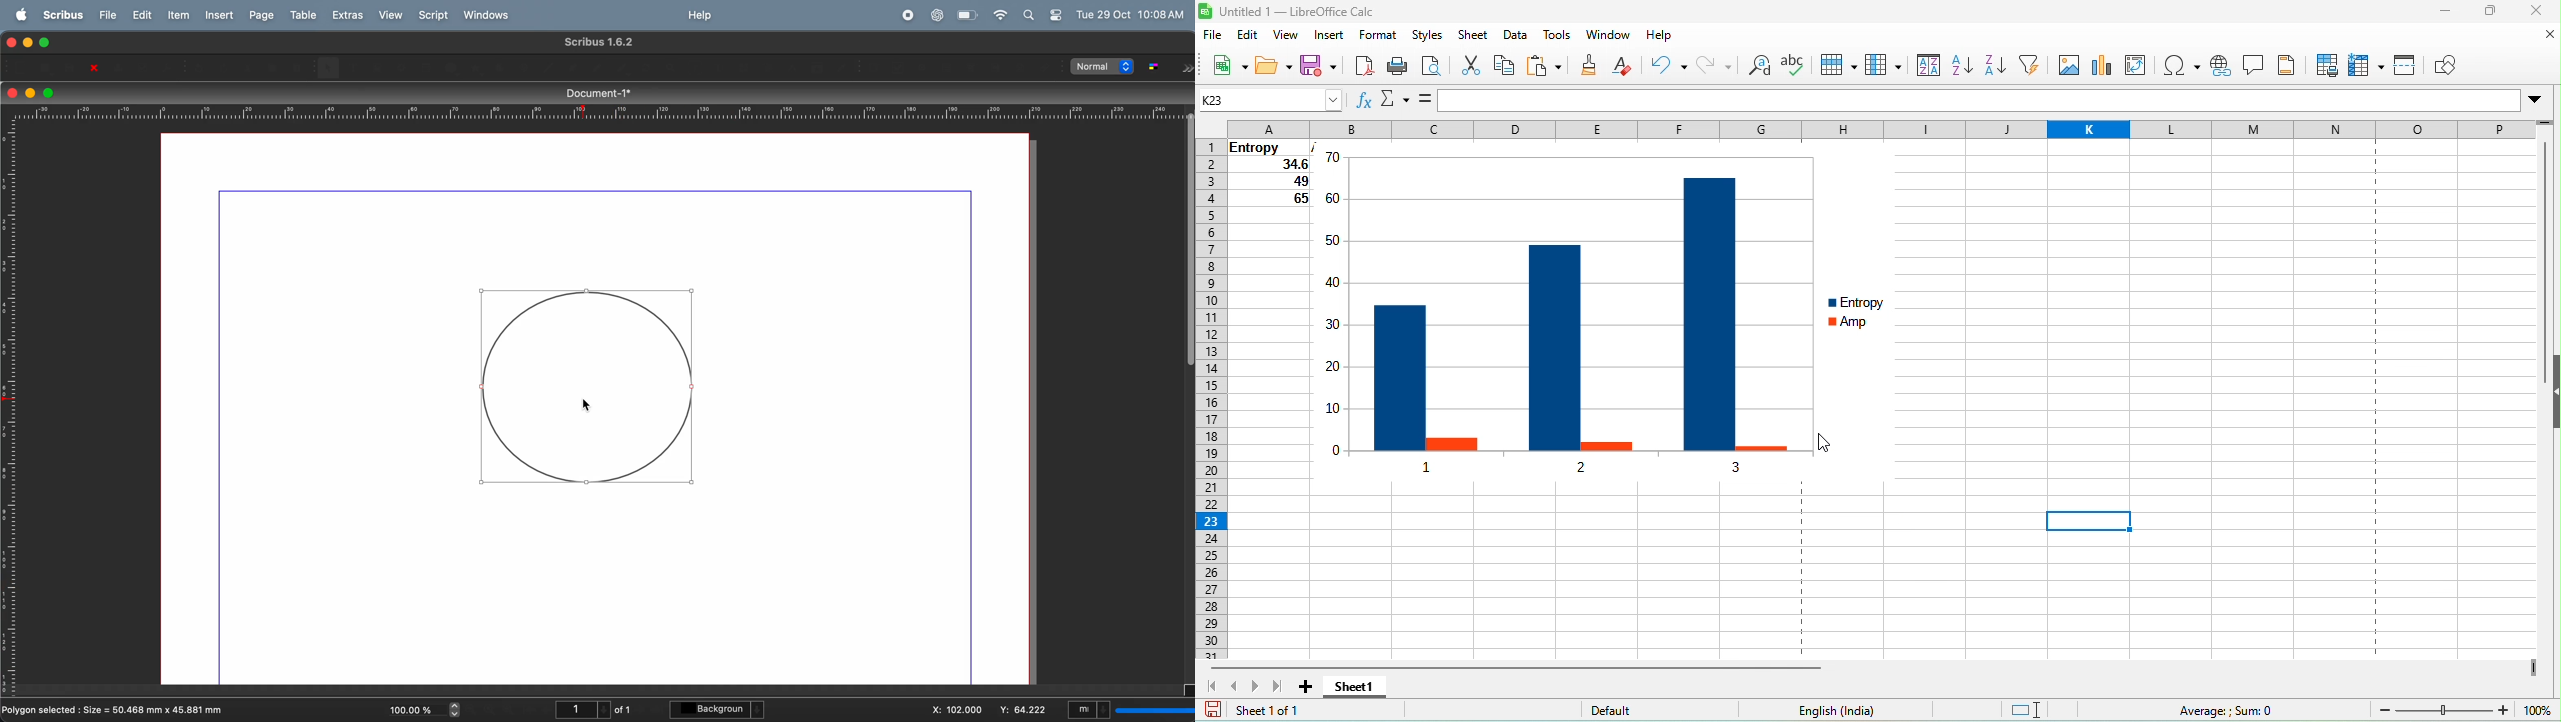 This screenshot has height=728, width=2576. I want to click on amp 3, so click(1763, 444).